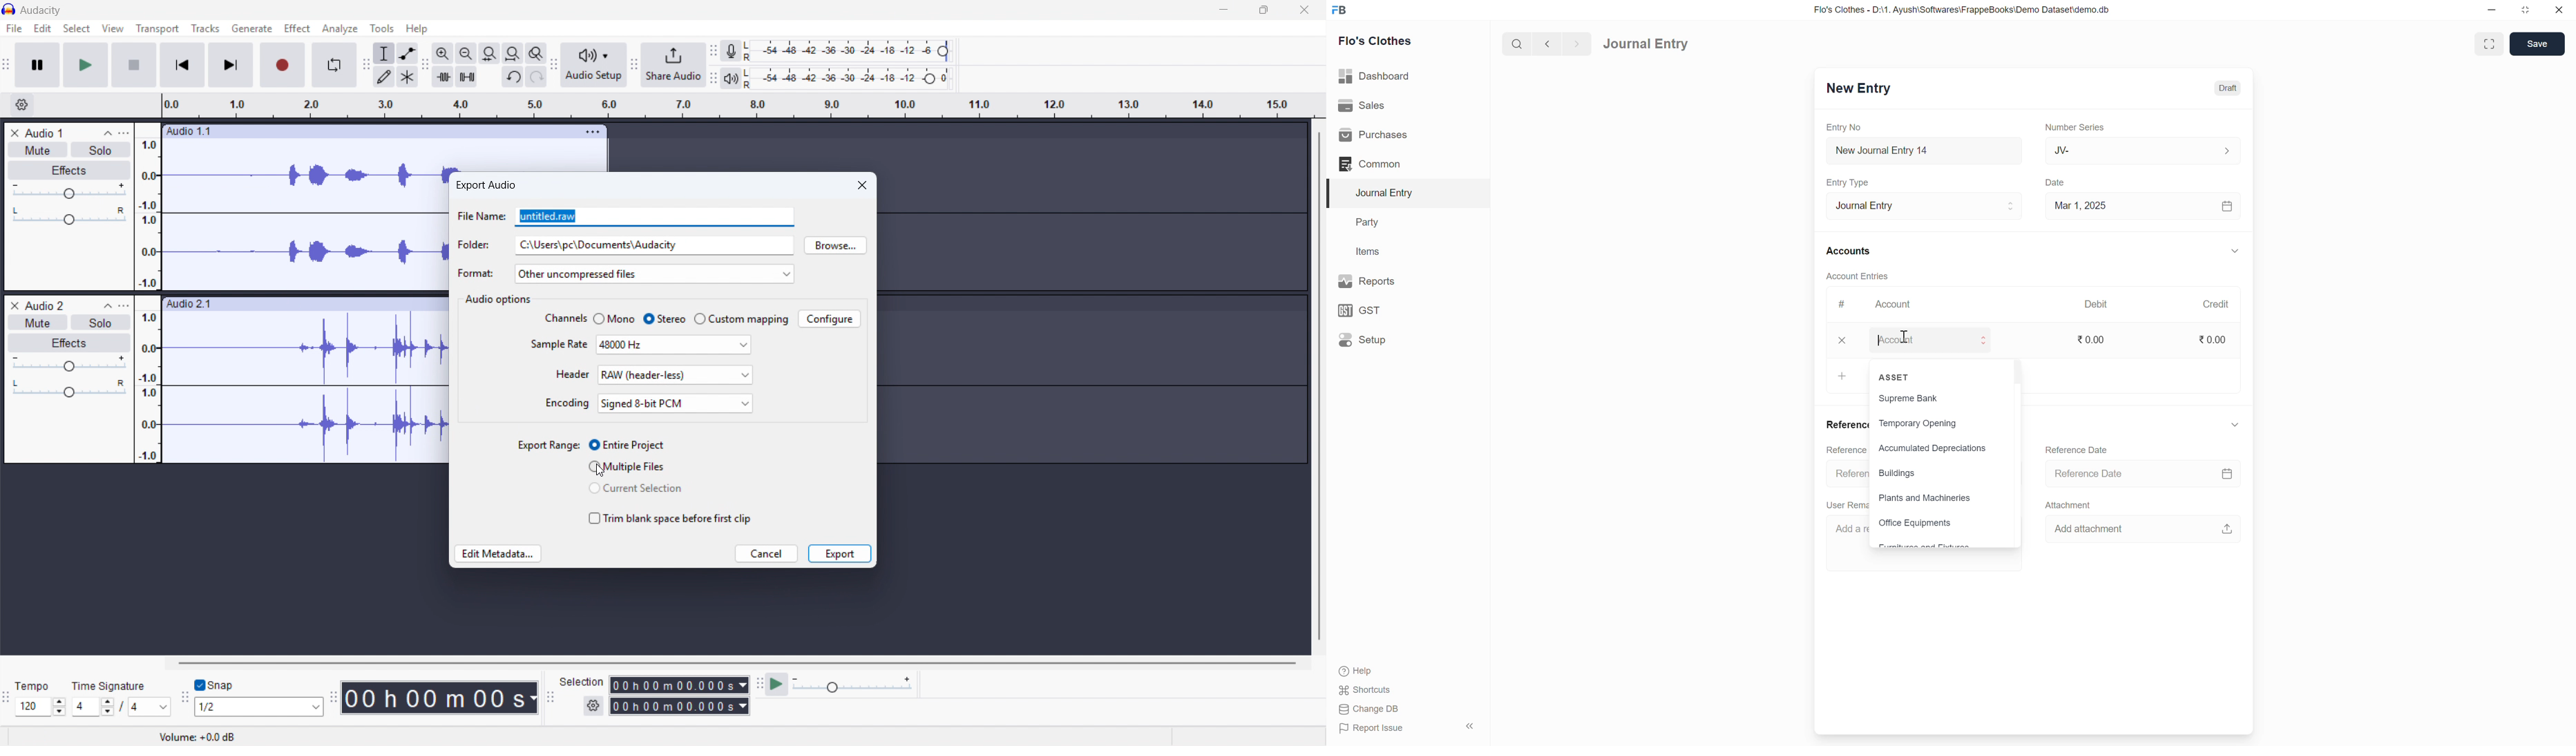  What do you see at coordinates (1933, 449) in the screenshot?
I see `Accumulated Depreciations` at bounding box center [1933, 449].